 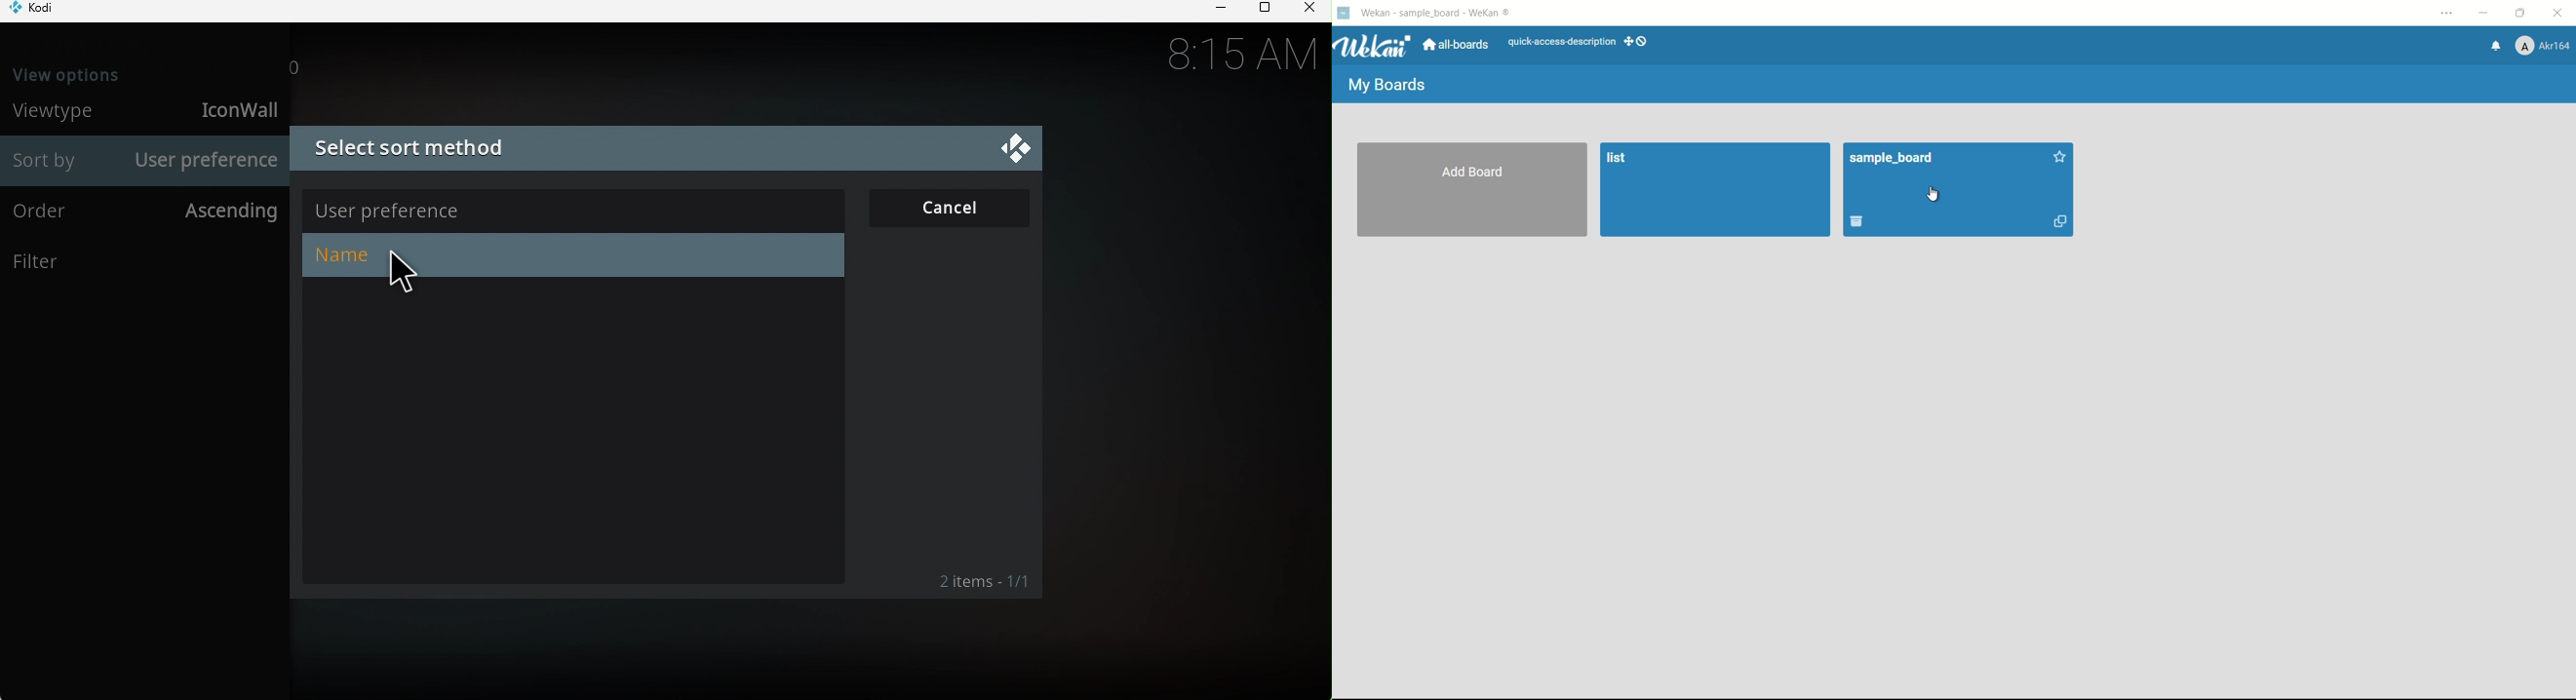 I want to click on list, so click(x=1717, y=189).